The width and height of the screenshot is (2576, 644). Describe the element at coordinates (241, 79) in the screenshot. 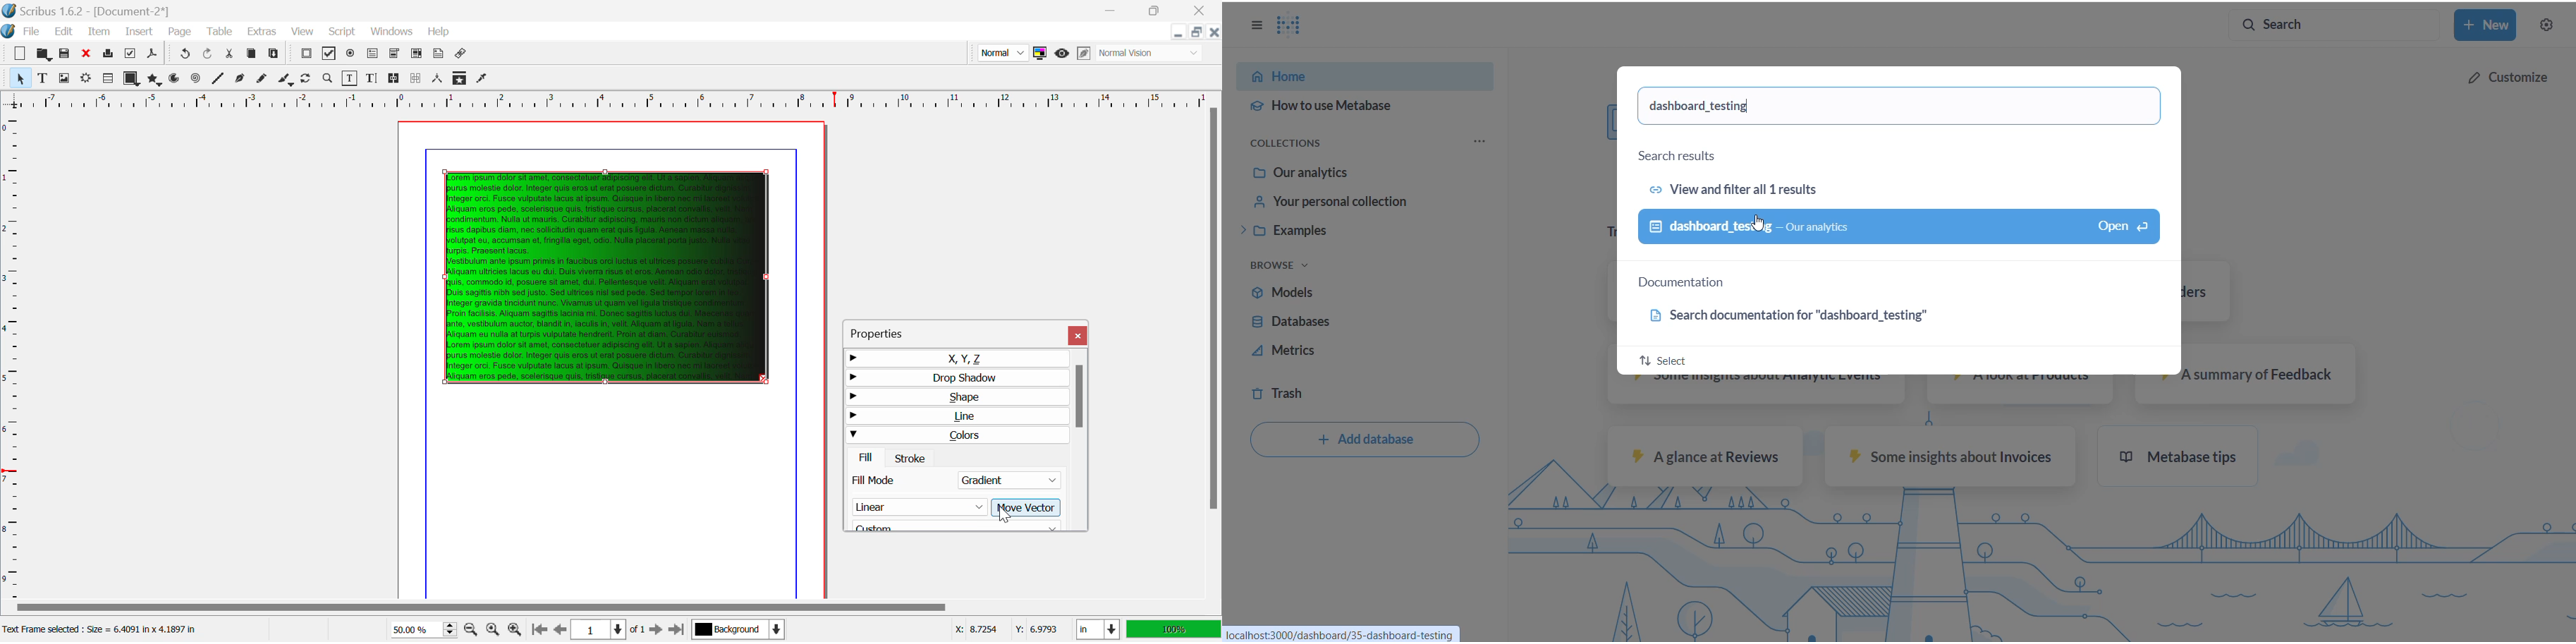

I see `Bezier Curve` at that location.